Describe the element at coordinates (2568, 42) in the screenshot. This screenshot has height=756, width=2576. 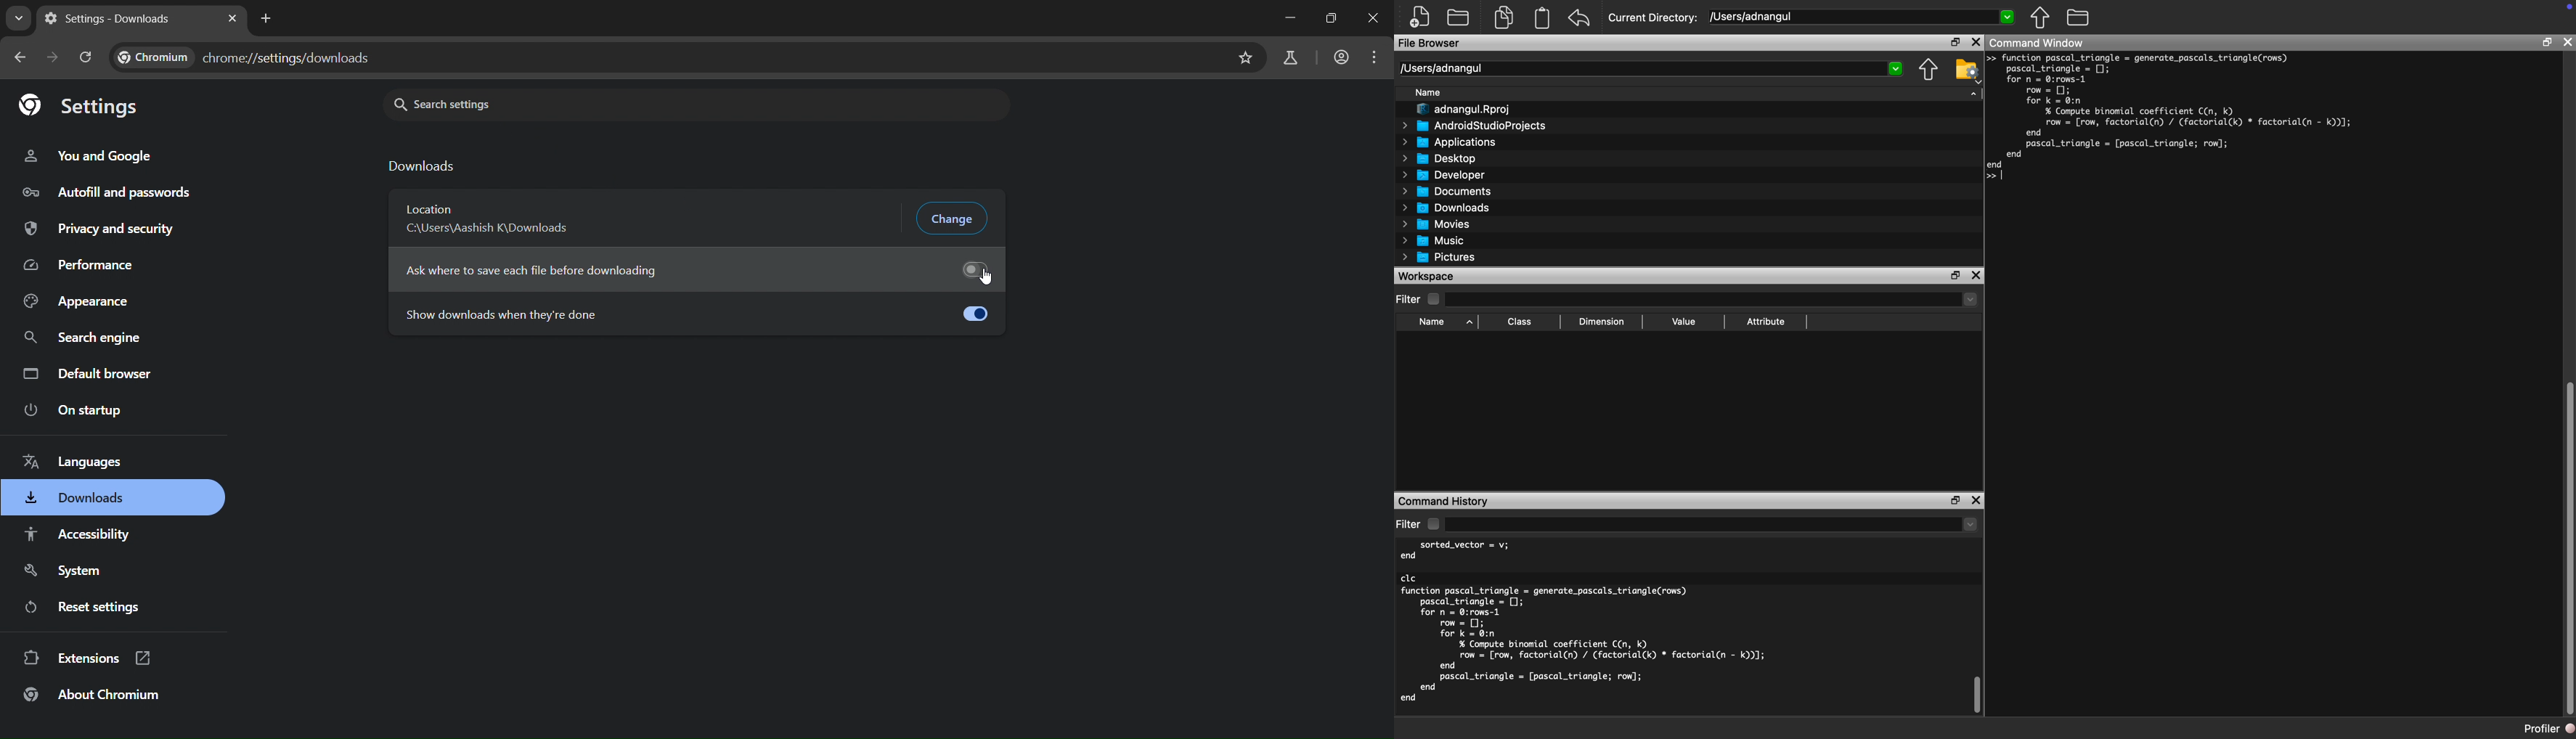
I see `Close` at that location.